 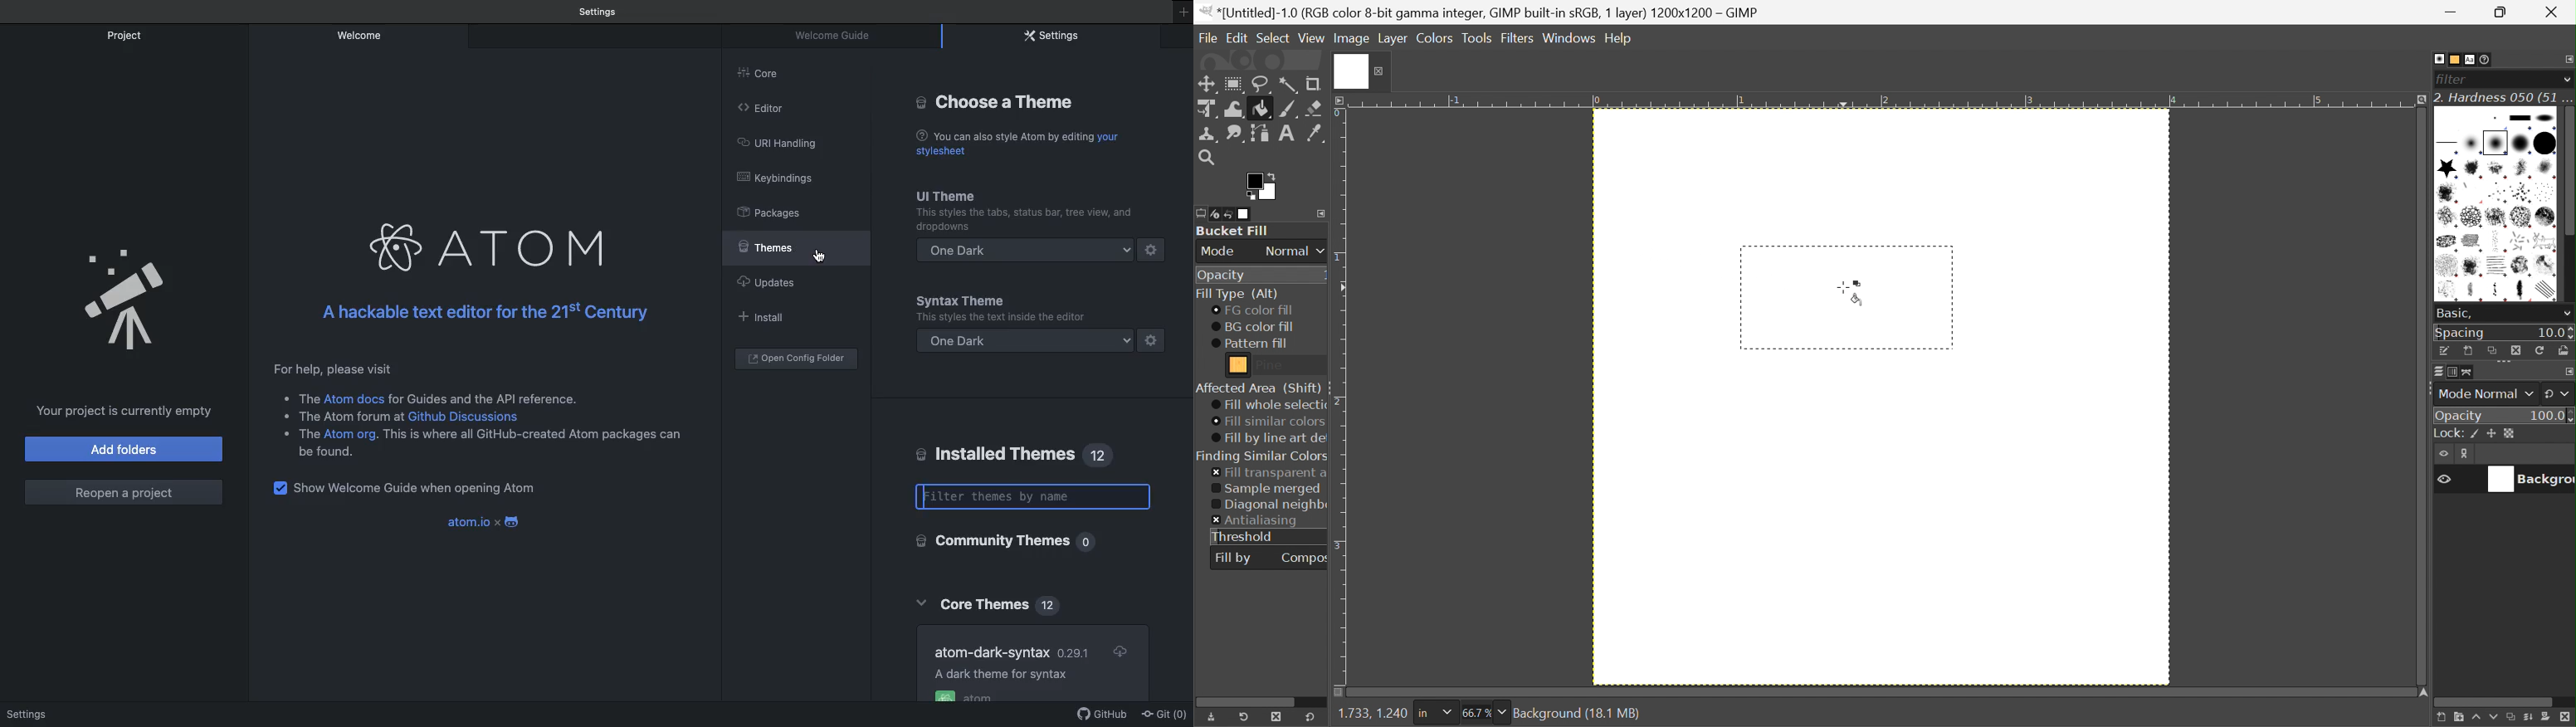 I want to click on Zoom Tool, so click(x=1206, y=157).